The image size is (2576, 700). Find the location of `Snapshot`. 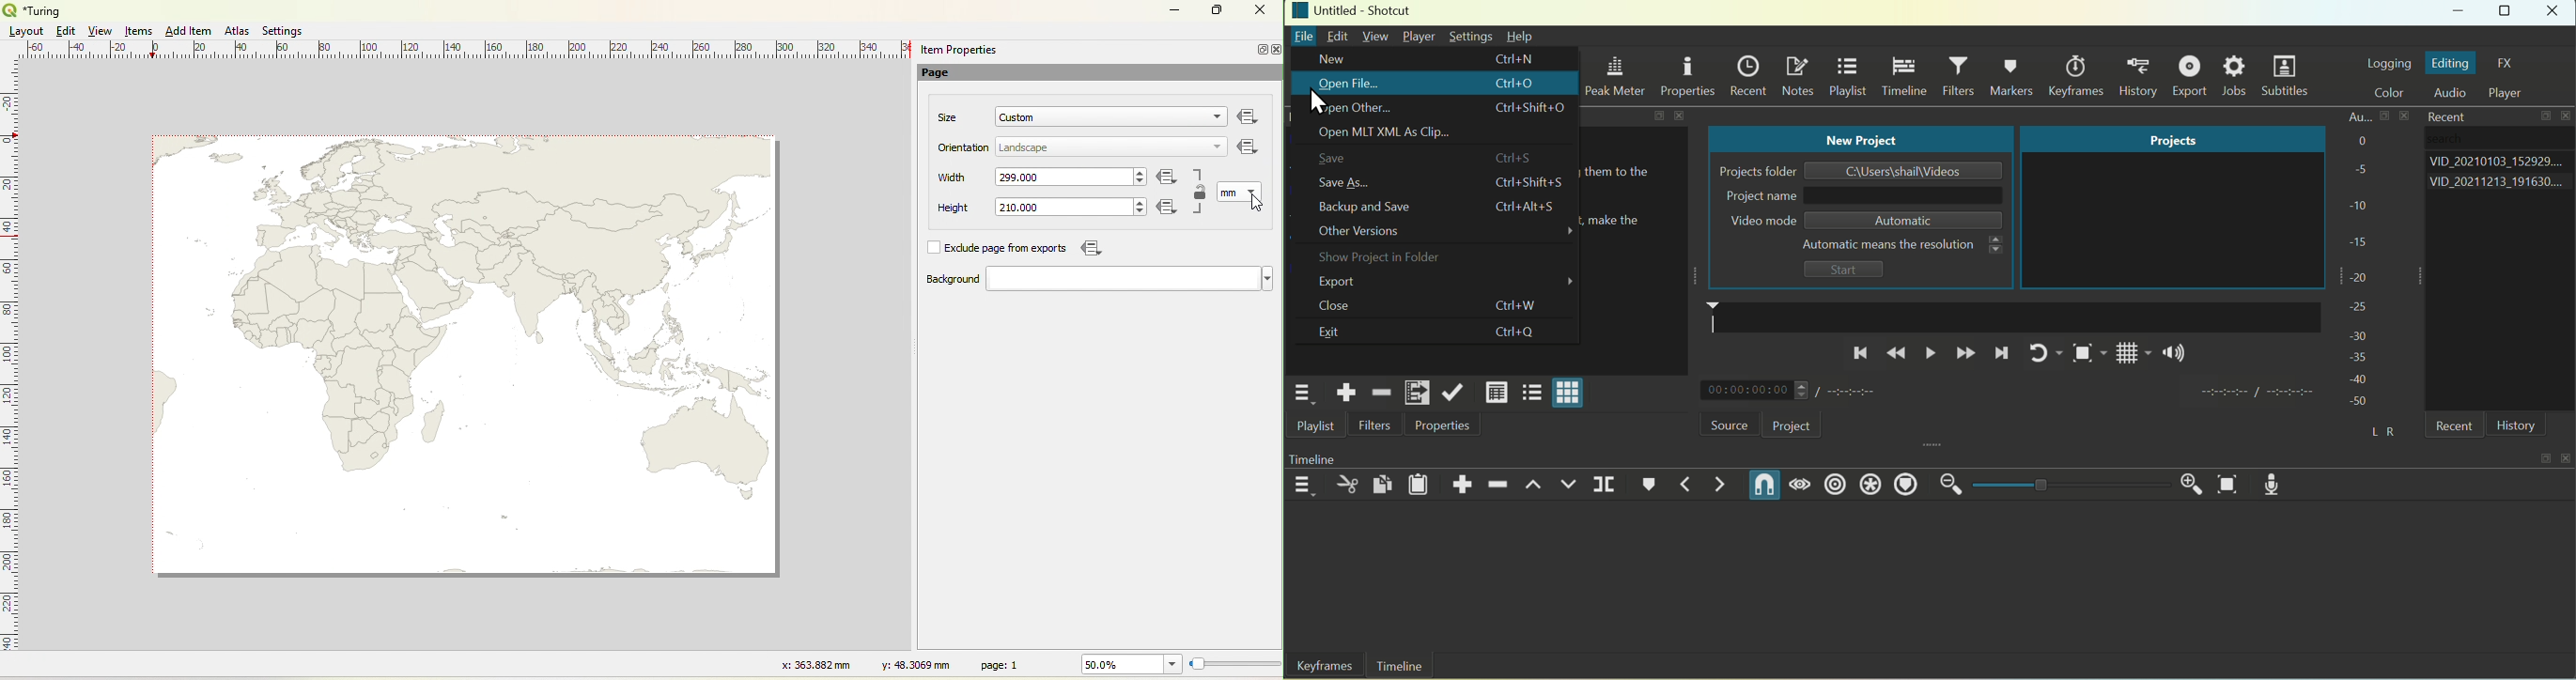

Snapshot is located at coordinates (2081, 355).